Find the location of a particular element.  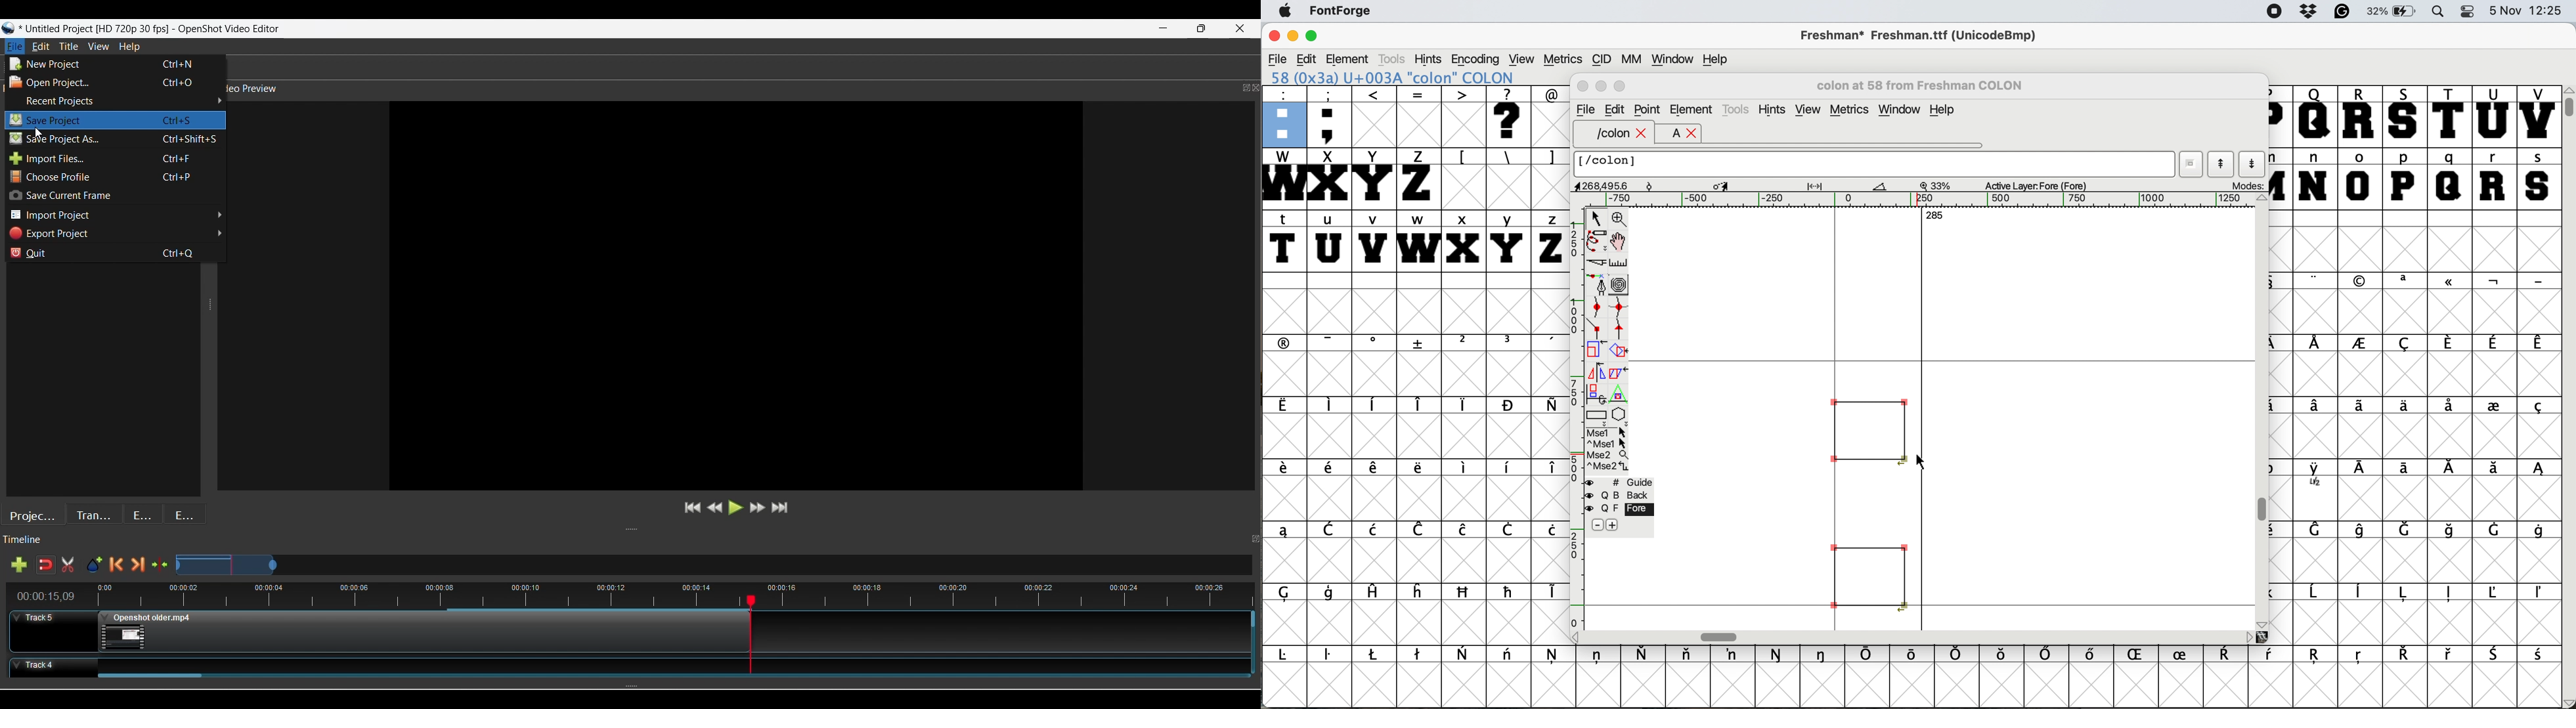

symbol is located at coordinates (1420, 405).